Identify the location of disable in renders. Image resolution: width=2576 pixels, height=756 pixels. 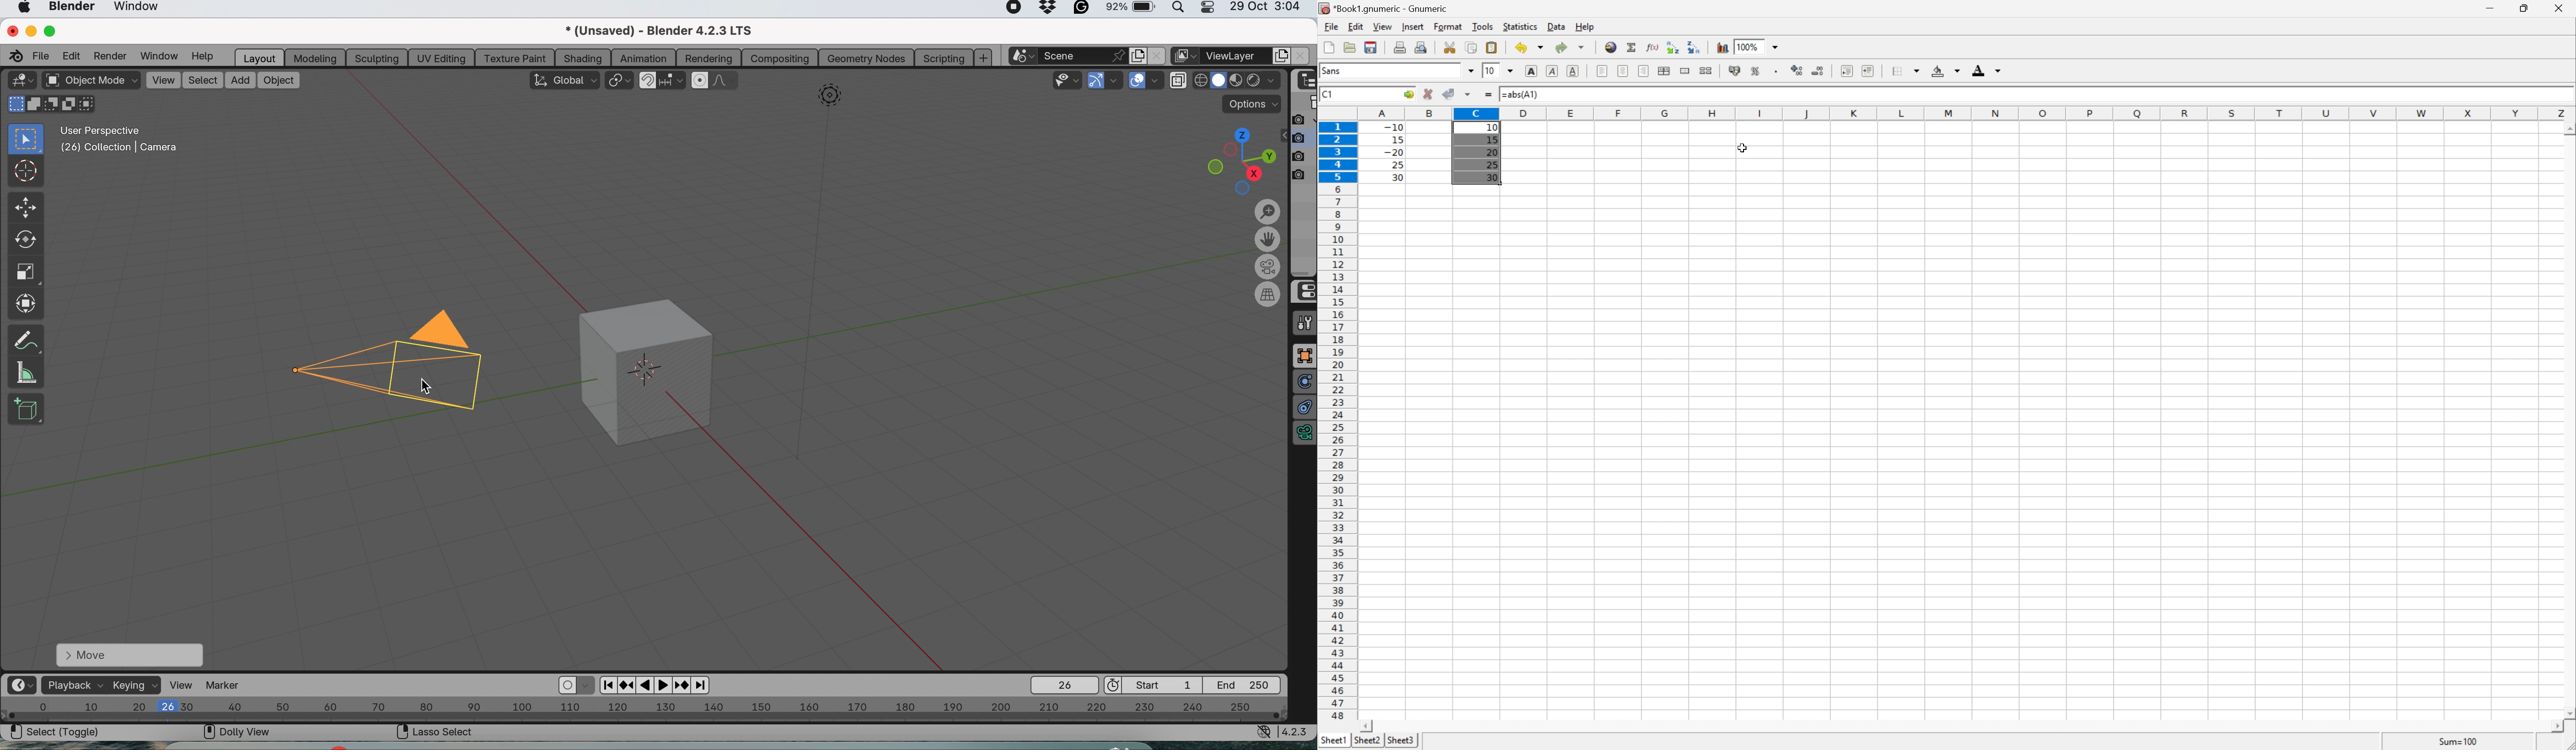
(1303, 155).